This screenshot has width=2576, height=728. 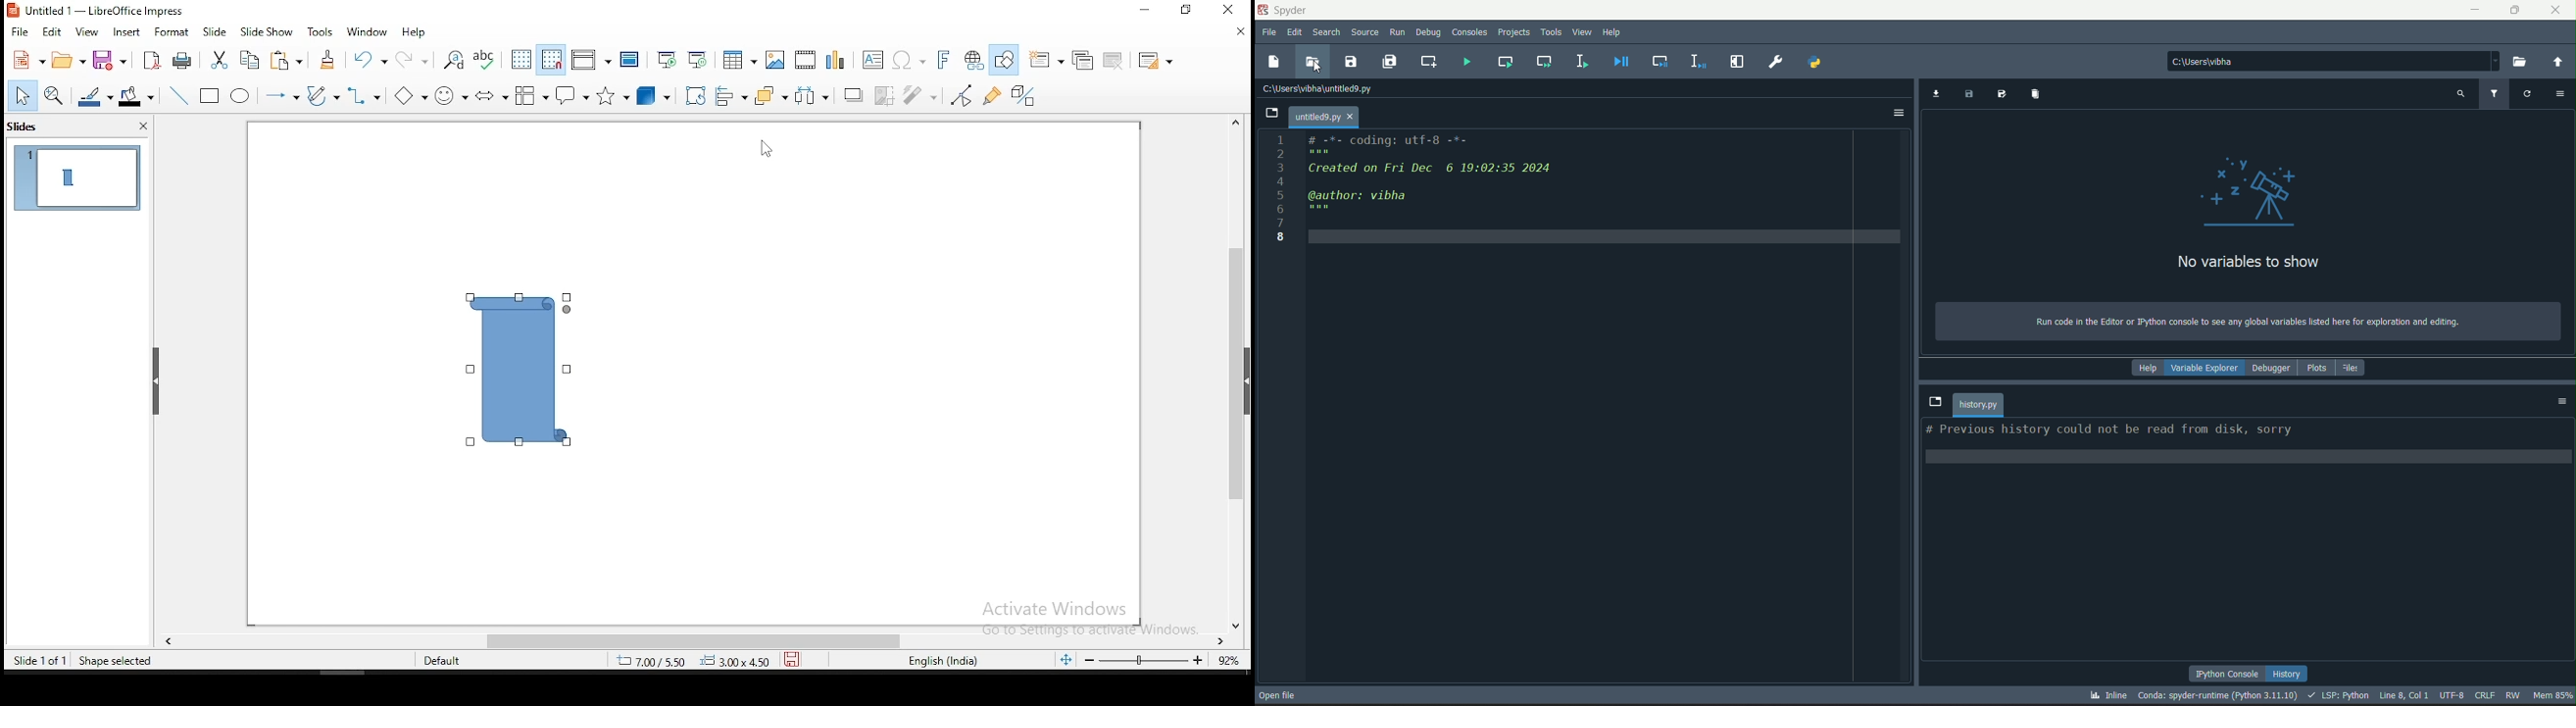 What do you see at coordinates (1432, 173) in the screenshot?
I see `code` at bounding box center [1432, 173].